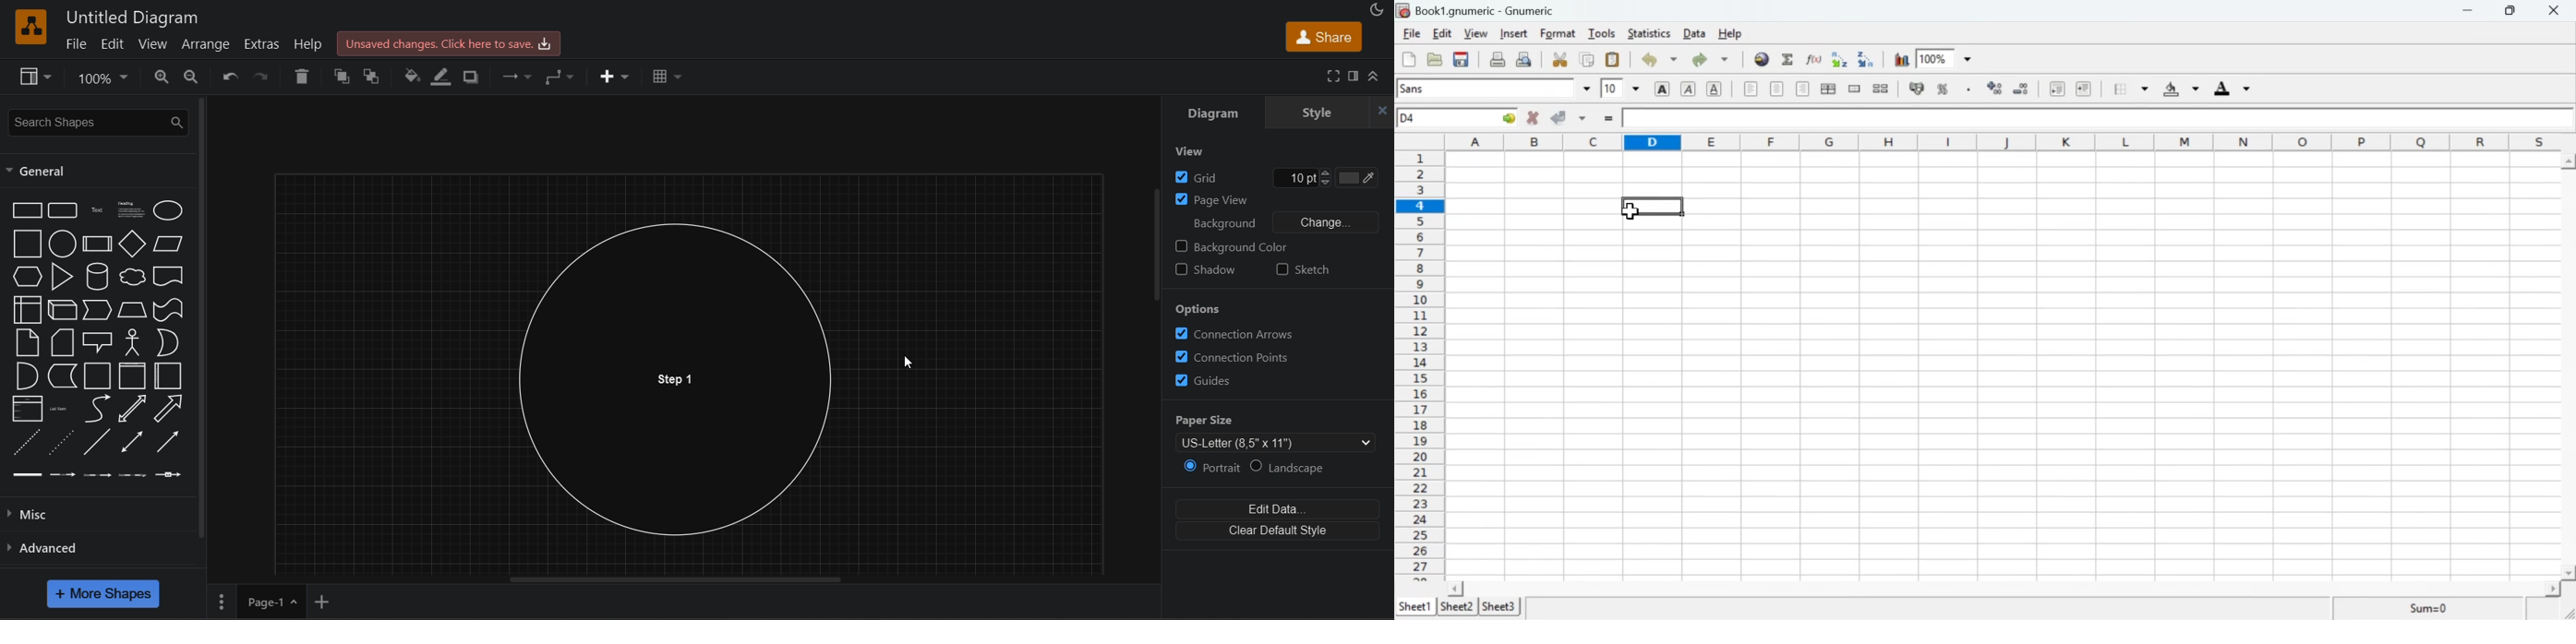  I want to click on bidirectional connector, so click(134, 444).